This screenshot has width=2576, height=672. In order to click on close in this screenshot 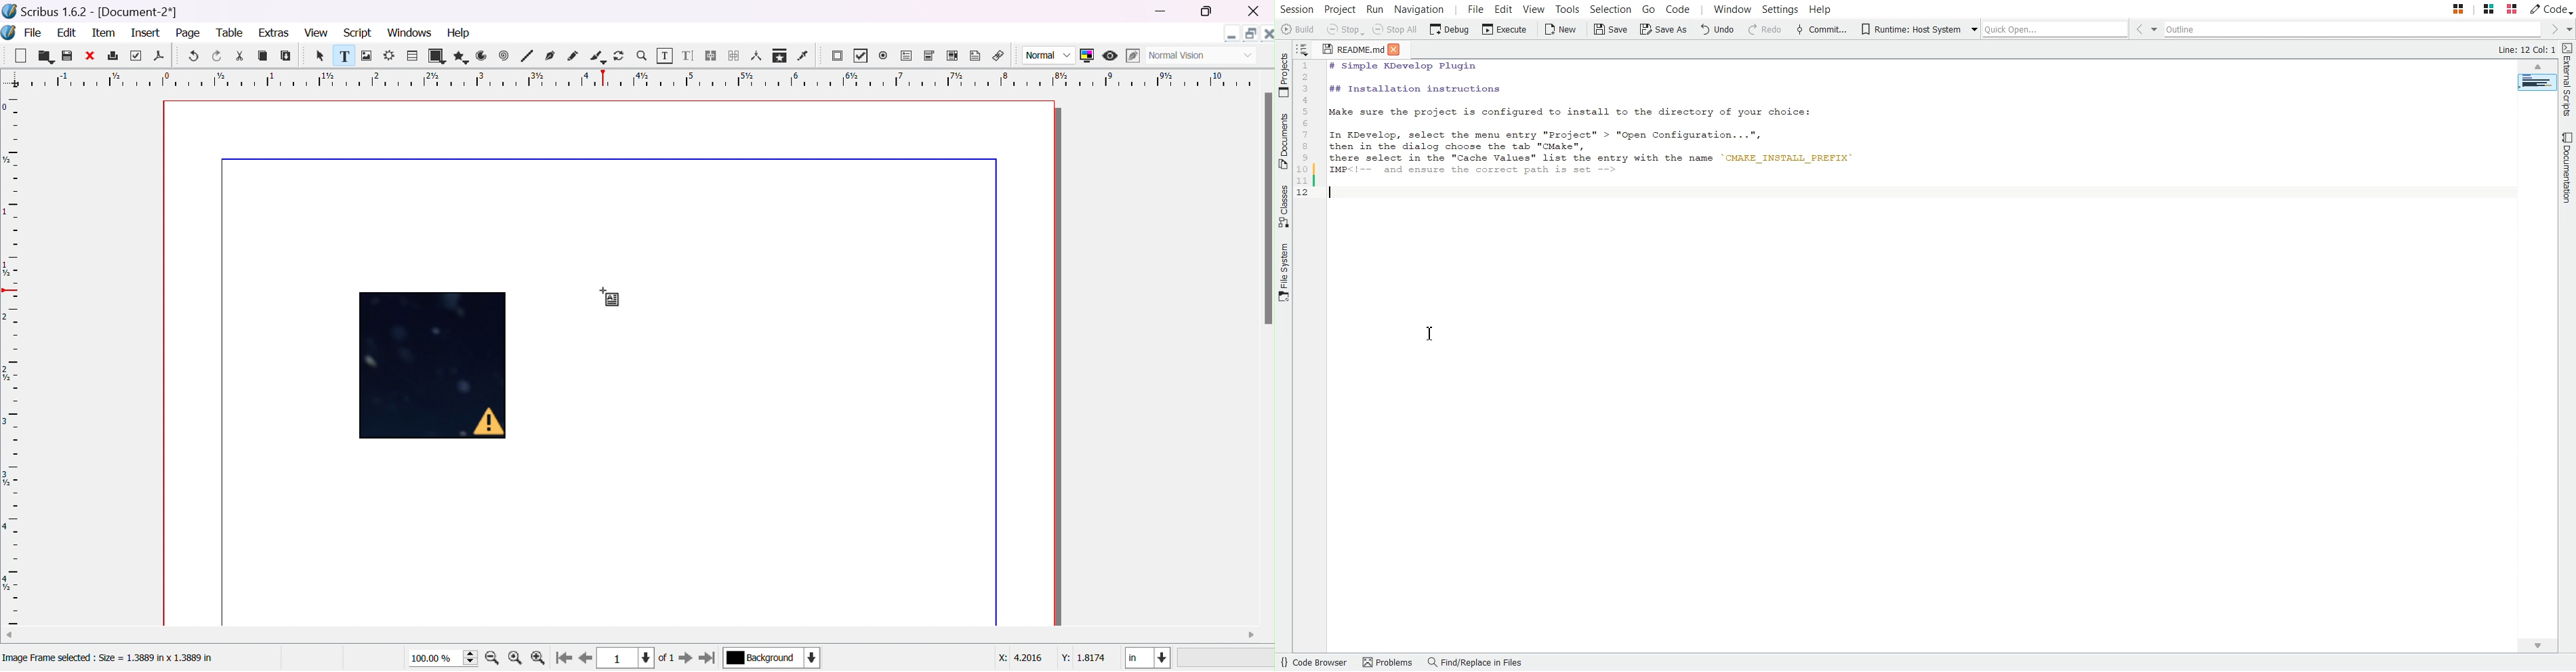, I will do `click(1255, 11)`.